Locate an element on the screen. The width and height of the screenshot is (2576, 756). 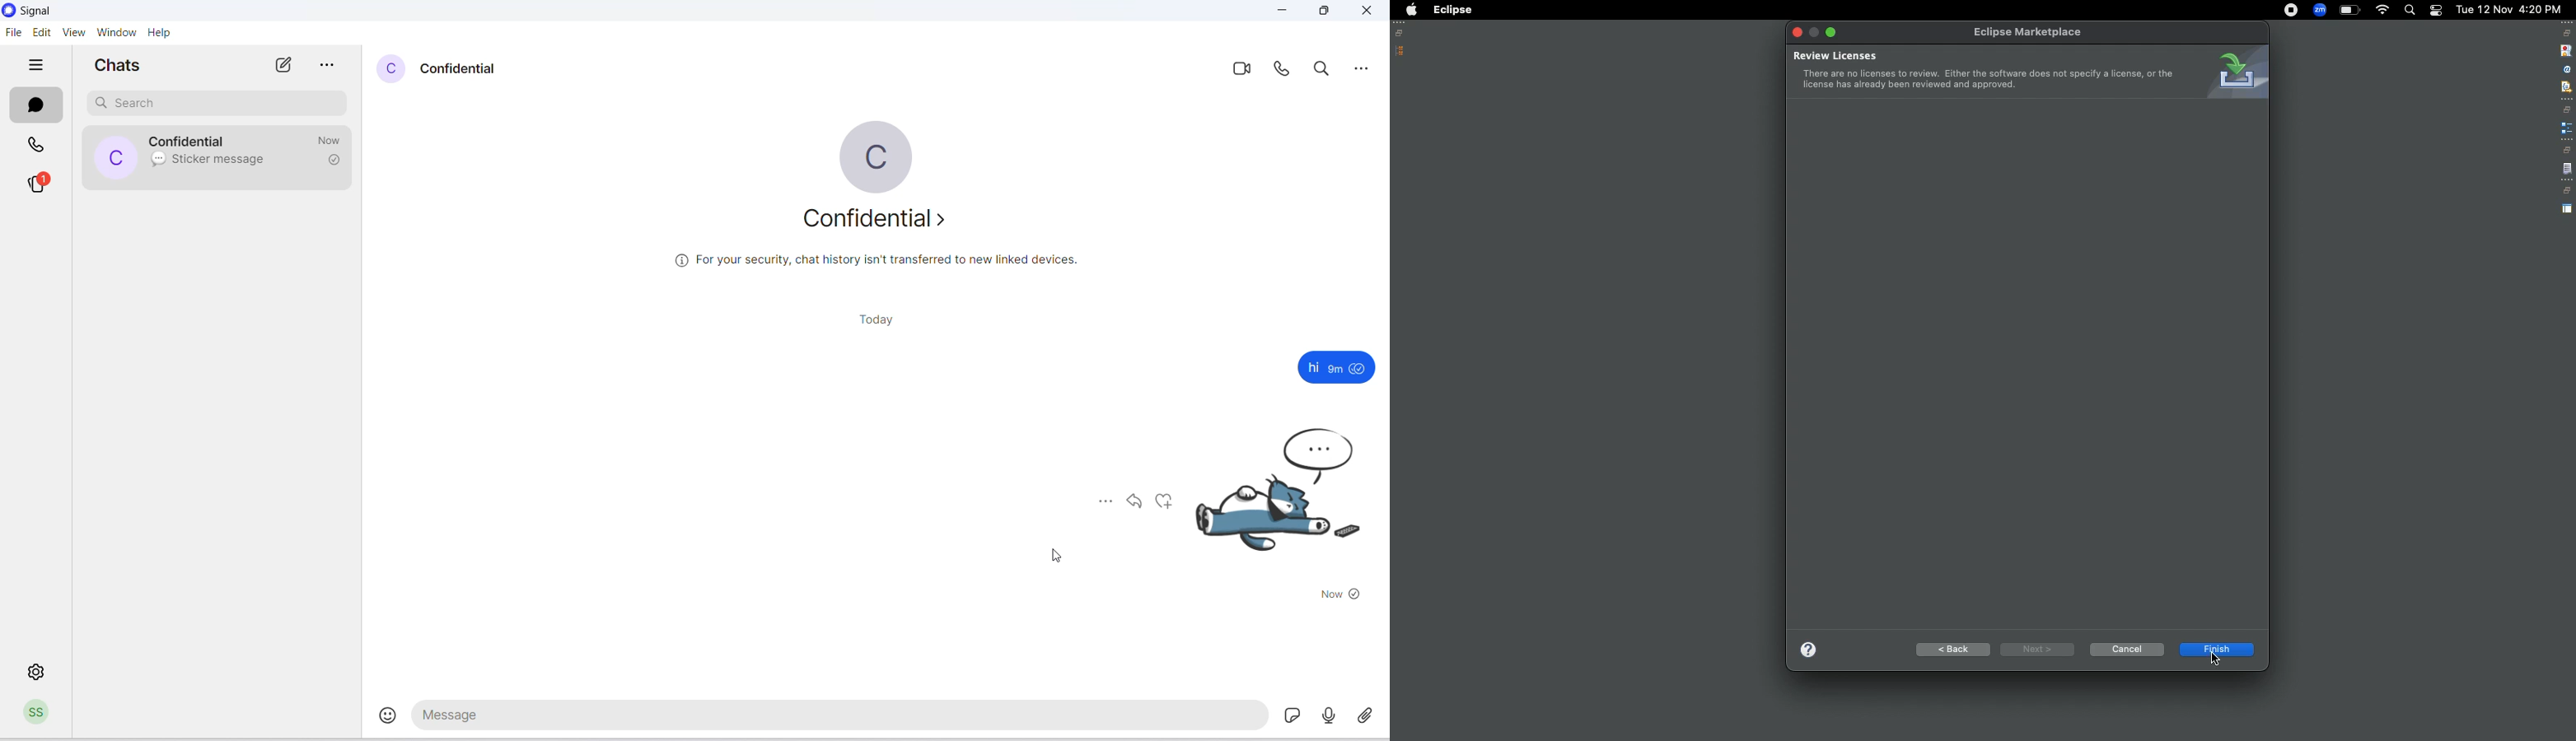
like is located at coordinates (1168, 502).